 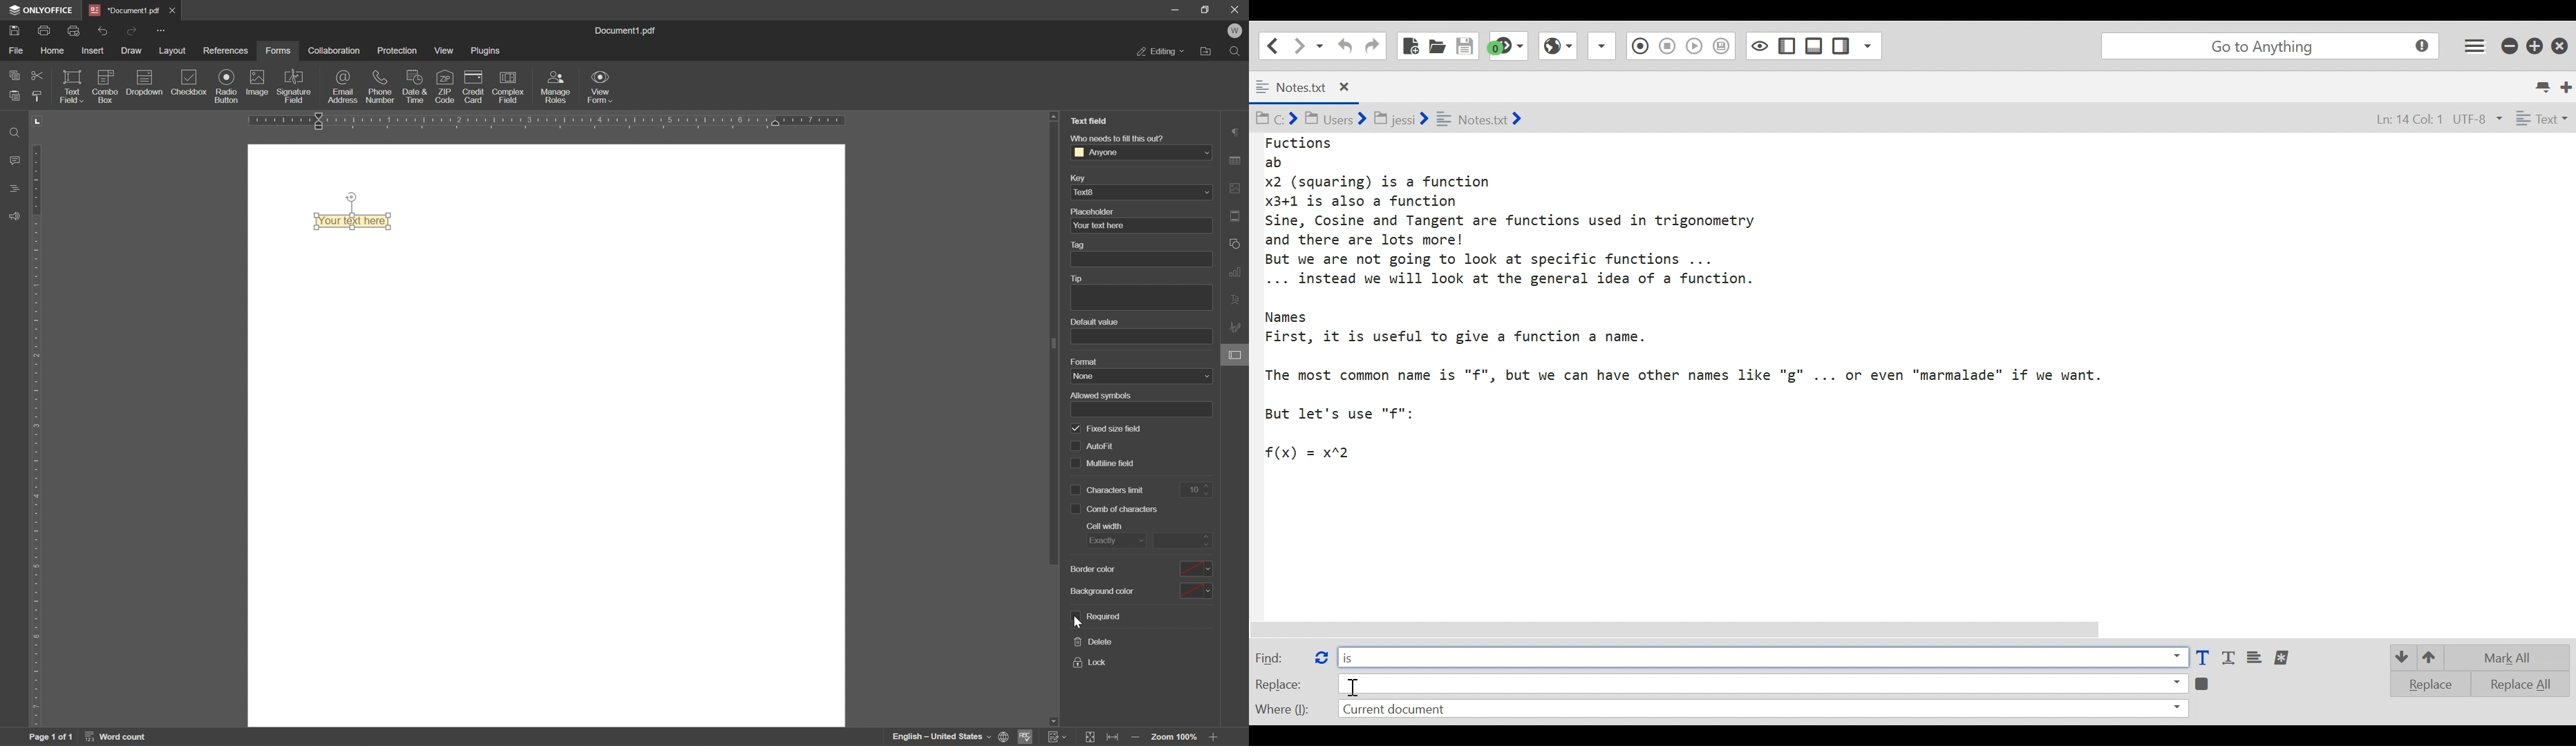 What do you see at coordinates (1787, 46) in the screenshot?
I see `Show/Hide Bottom Pane` at bounding box center [1787, 46].